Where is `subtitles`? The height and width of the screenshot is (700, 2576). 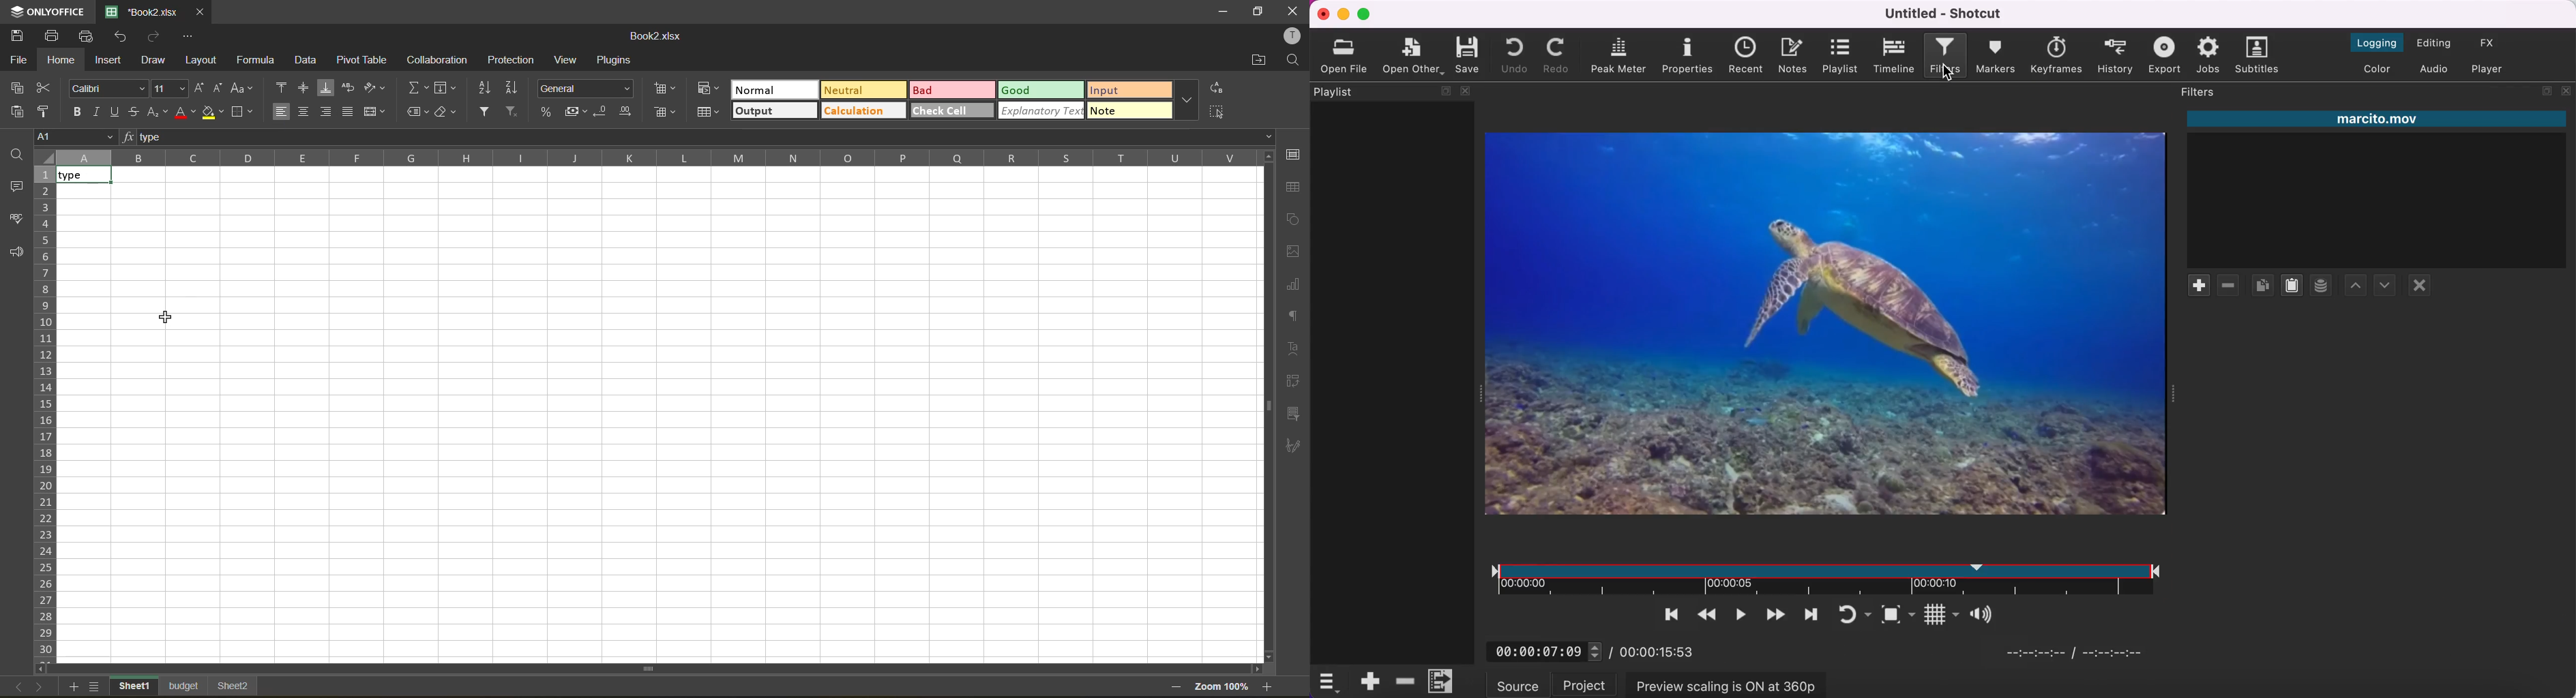 subtitles is located at coordinates (2258, 56).